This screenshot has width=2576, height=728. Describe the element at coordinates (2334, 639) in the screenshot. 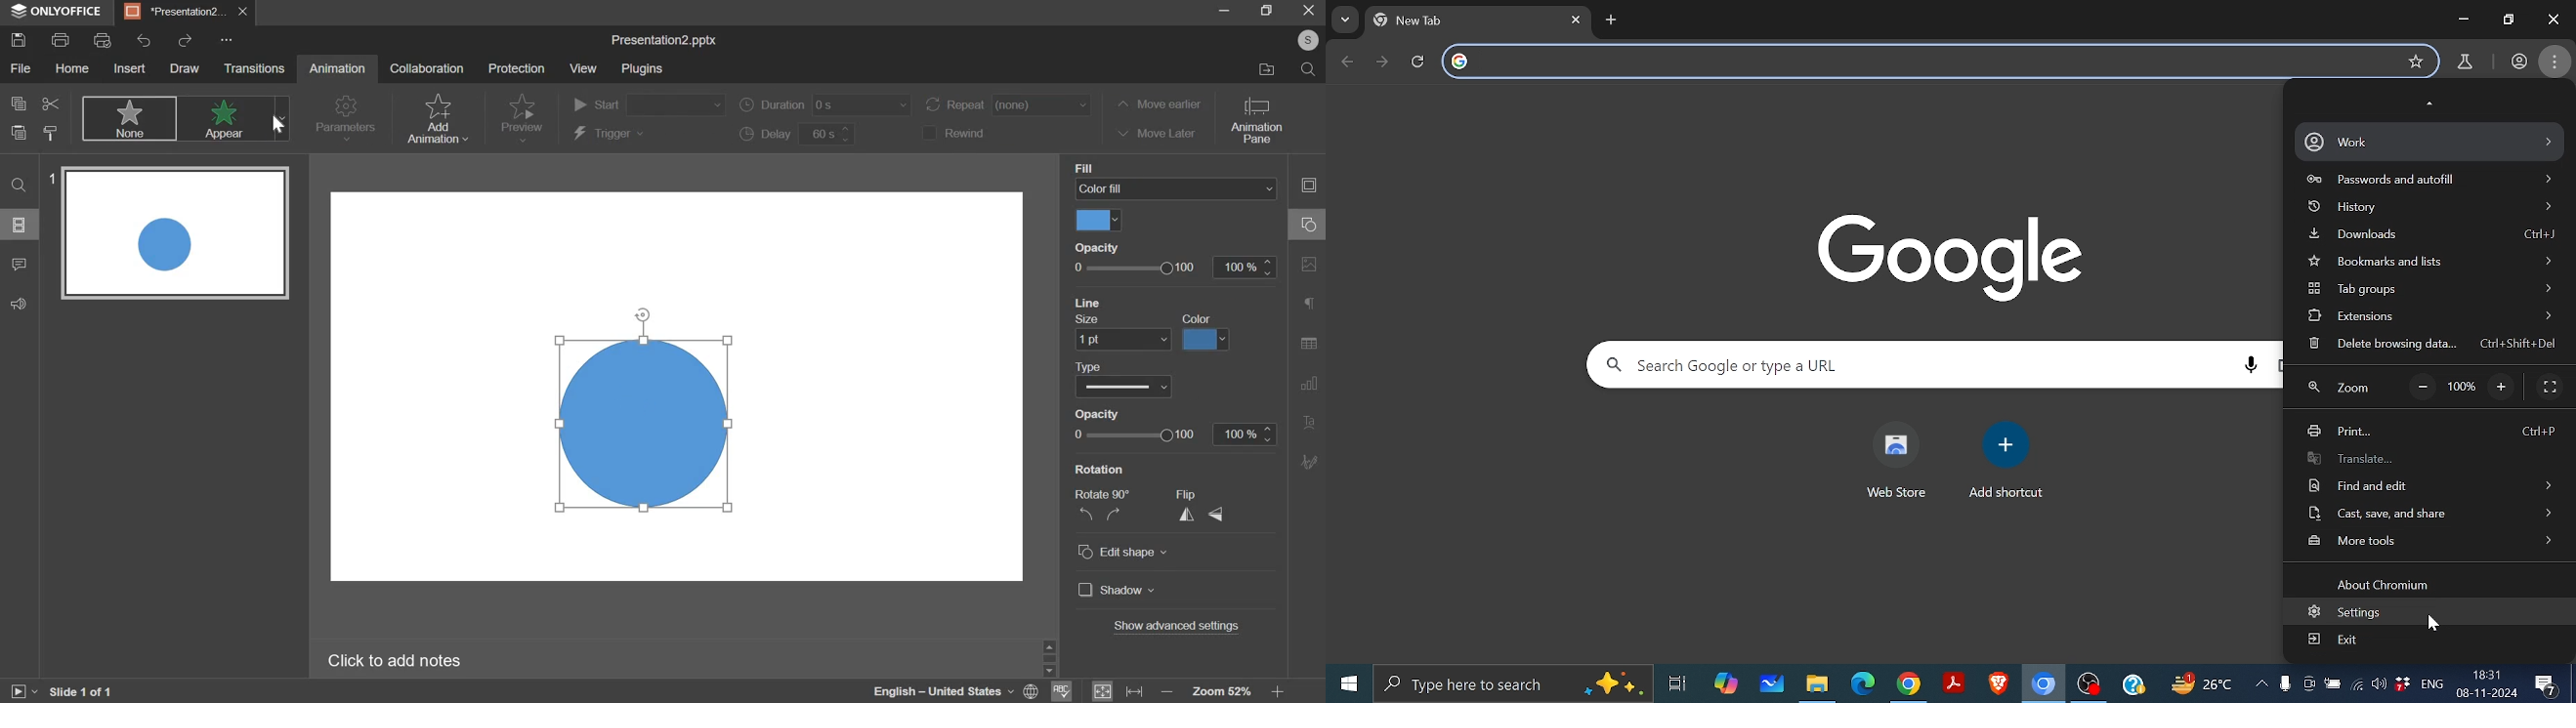

I see `Exit` at that location.